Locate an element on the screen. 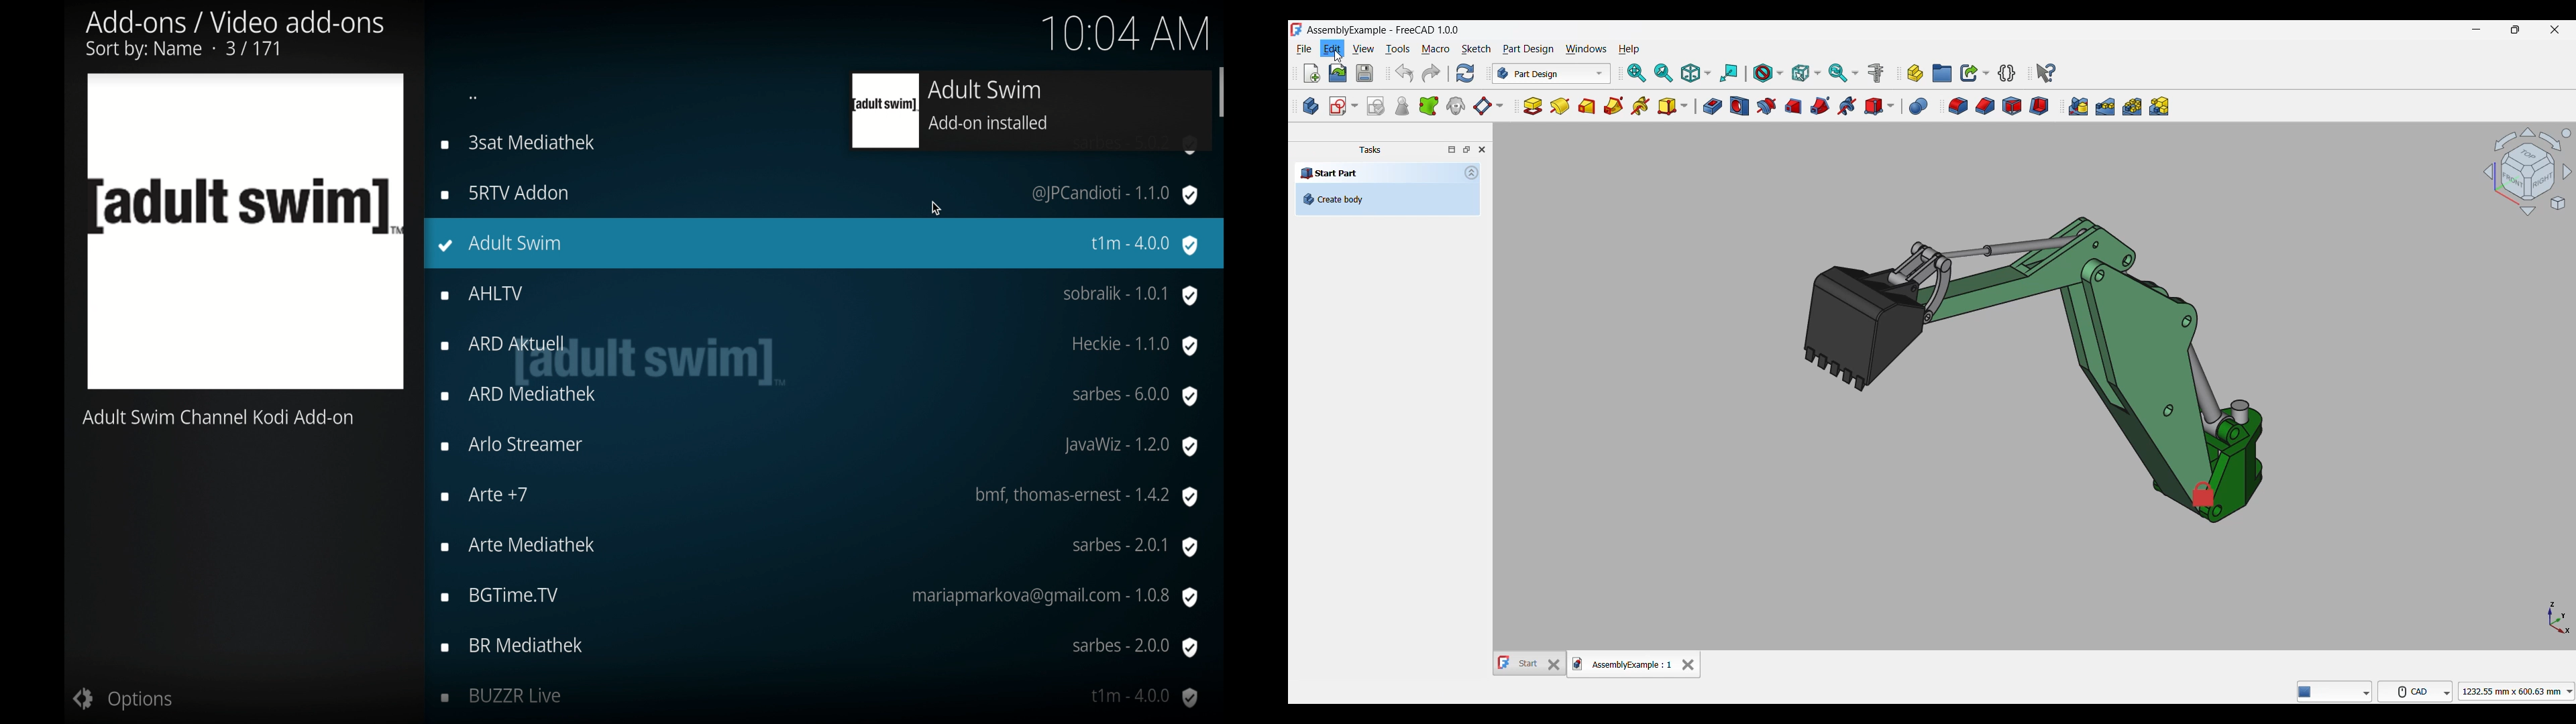 The image size is (2576, 728). Edit menu is located at coordinates (1332, 48).